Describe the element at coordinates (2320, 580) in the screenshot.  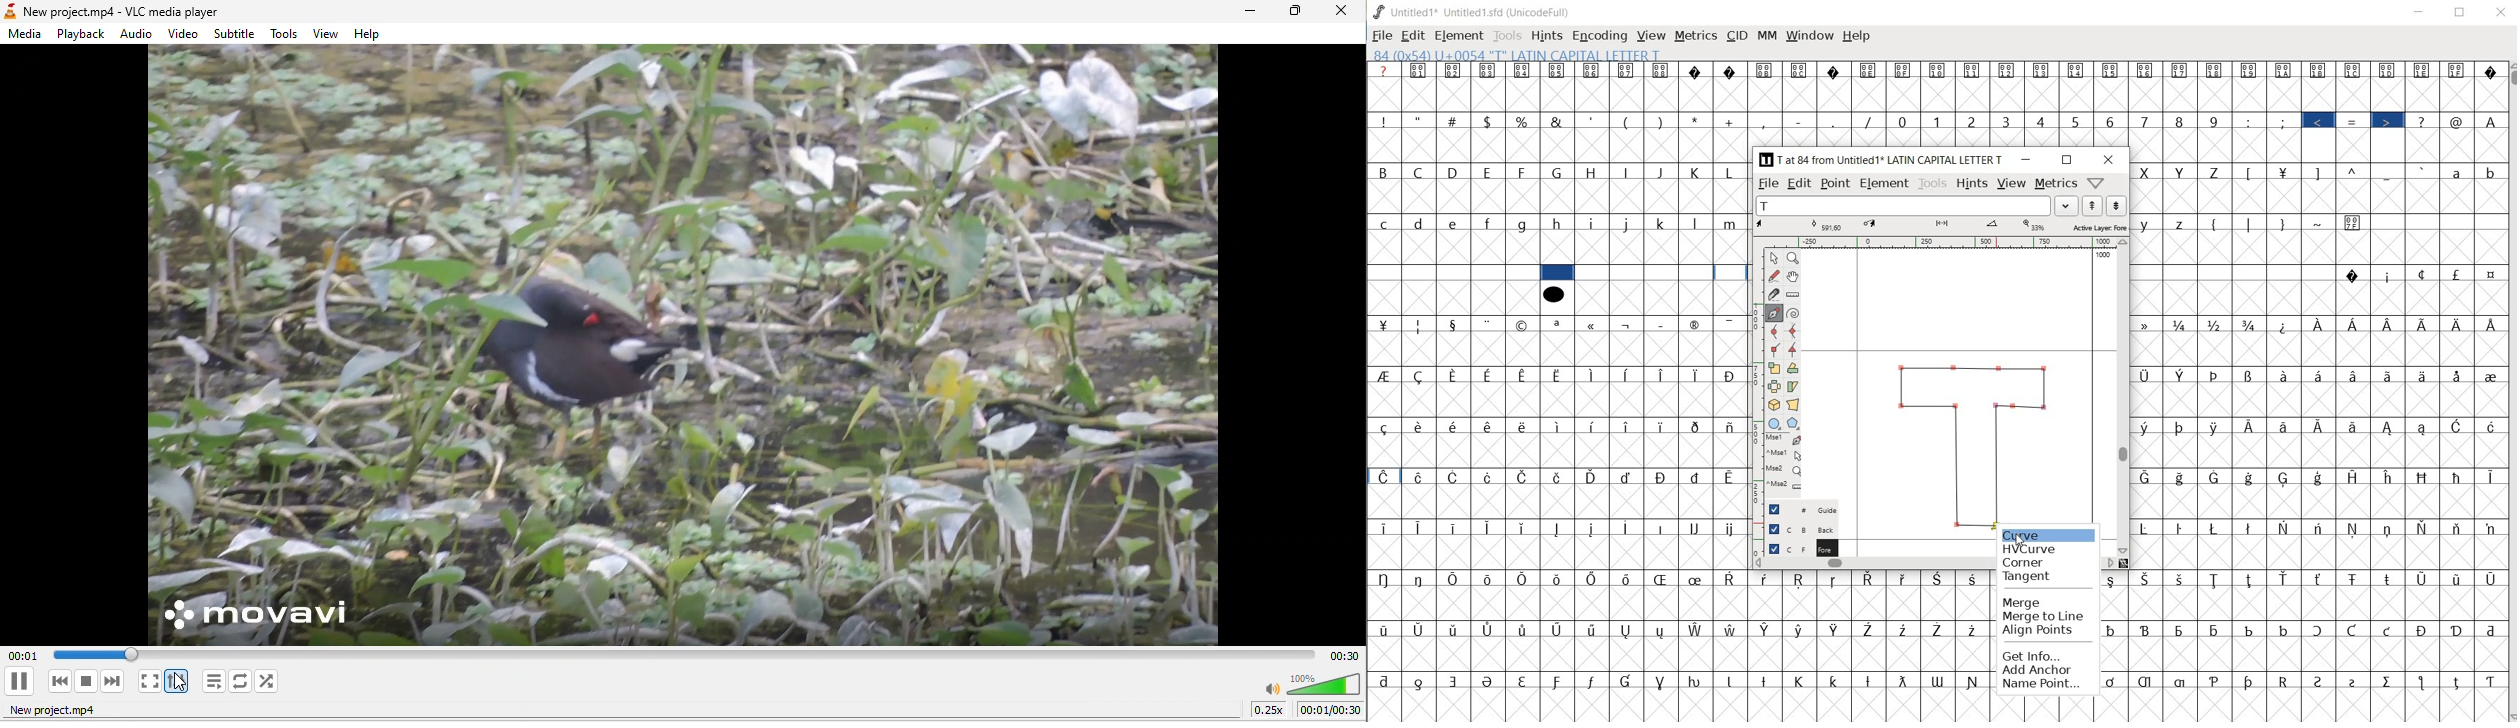
I see `Symbol` at that location.